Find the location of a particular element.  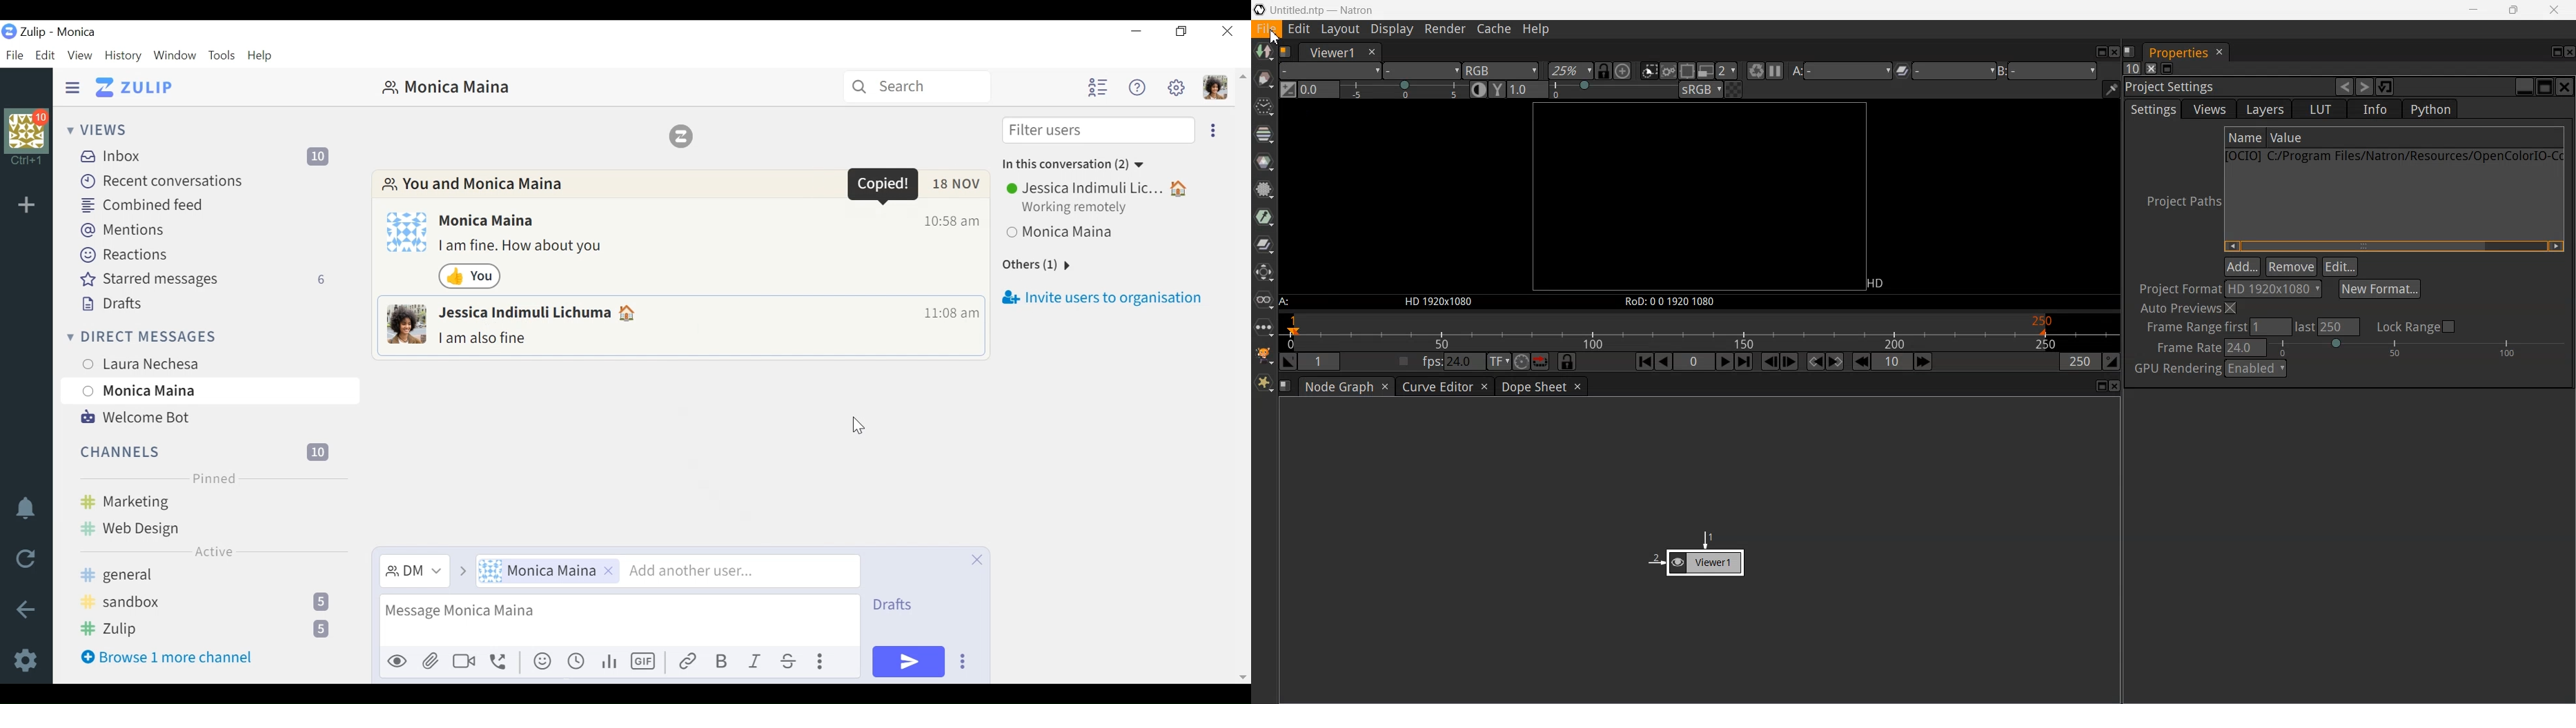

Reactions is located at coordinates (123, 254).